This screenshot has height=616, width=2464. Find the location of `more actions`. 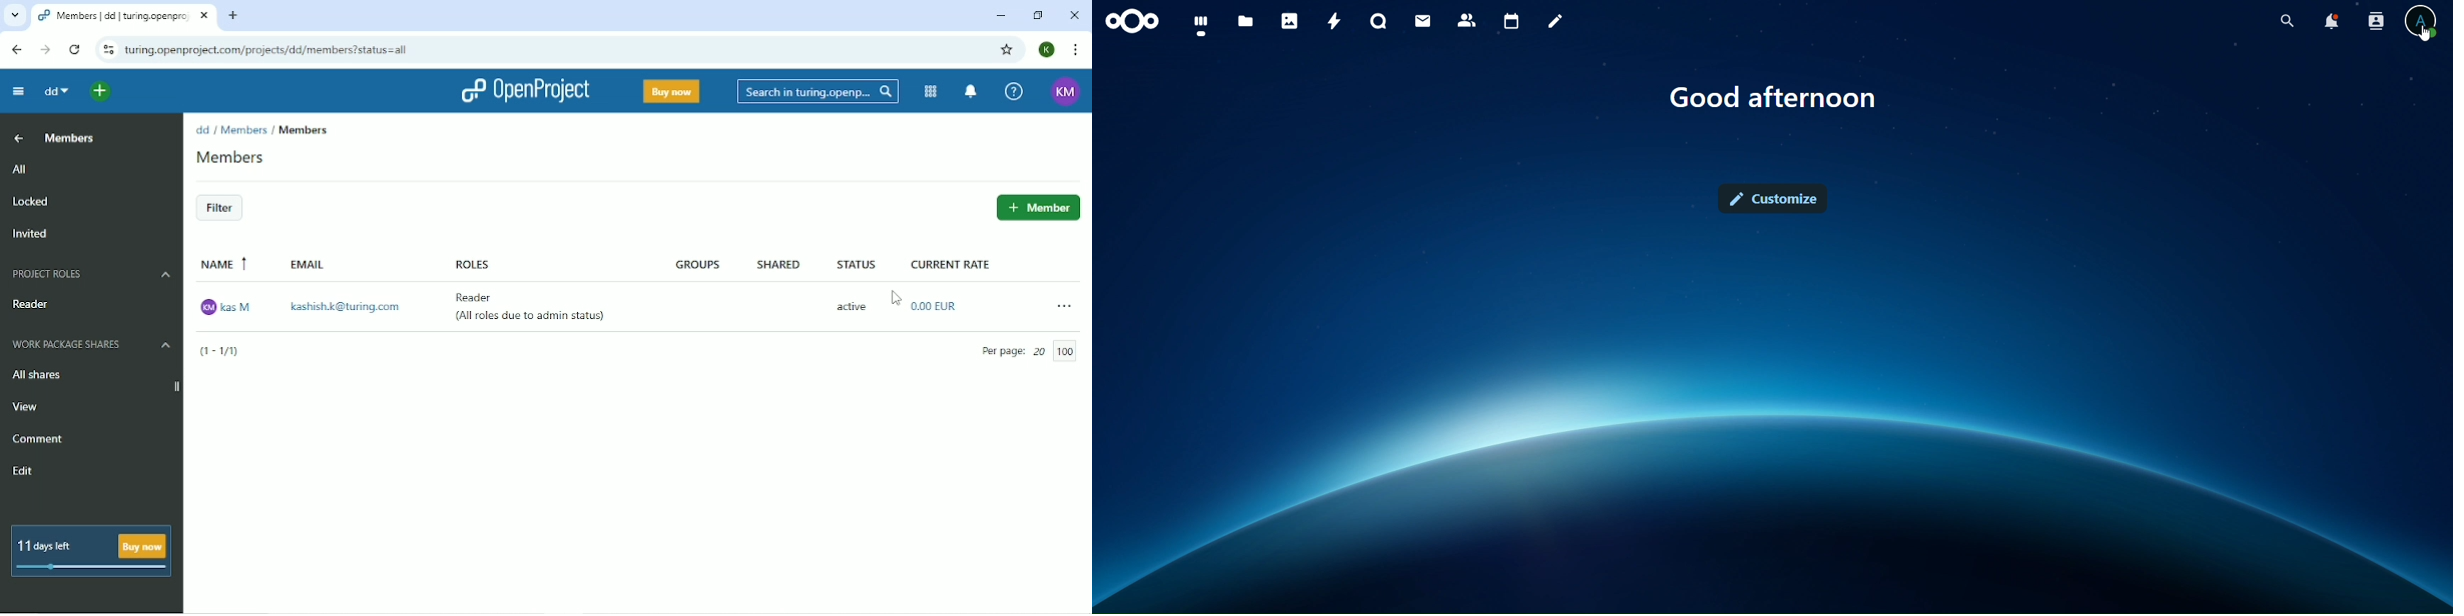

more actions is located at coordinates (1052, 307).